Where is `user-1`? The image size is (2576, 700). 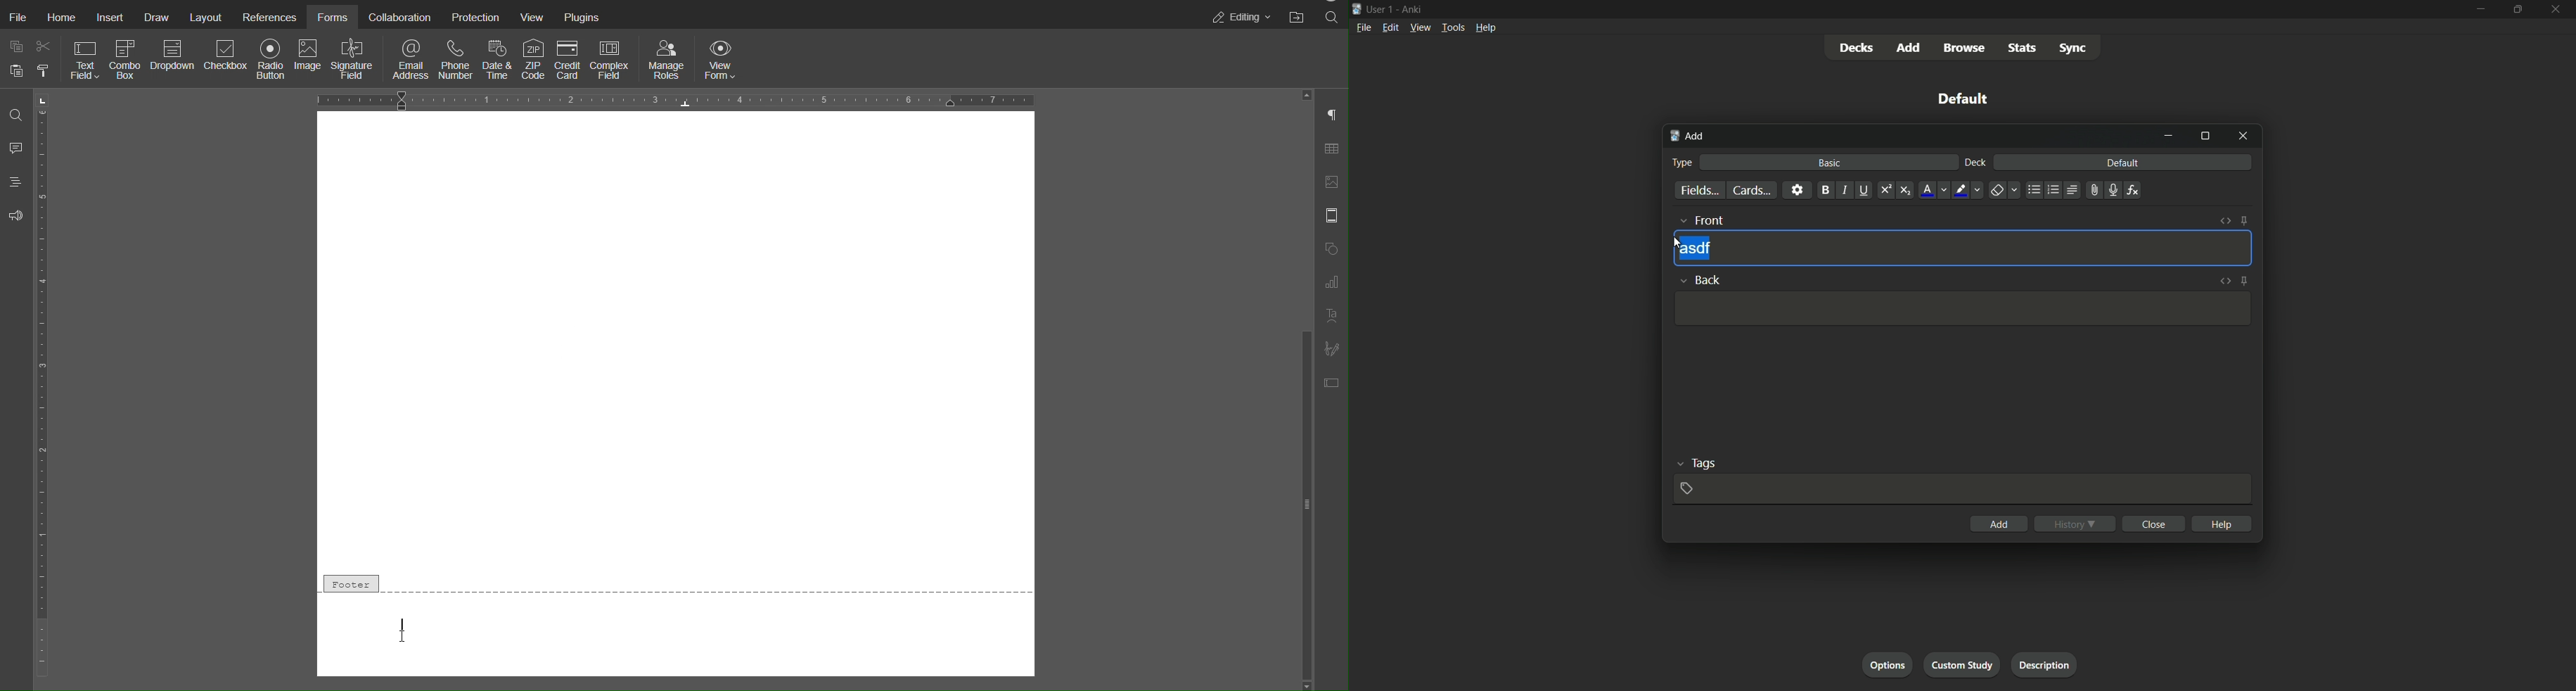
user-1 is located at coordinates (1380, 8).